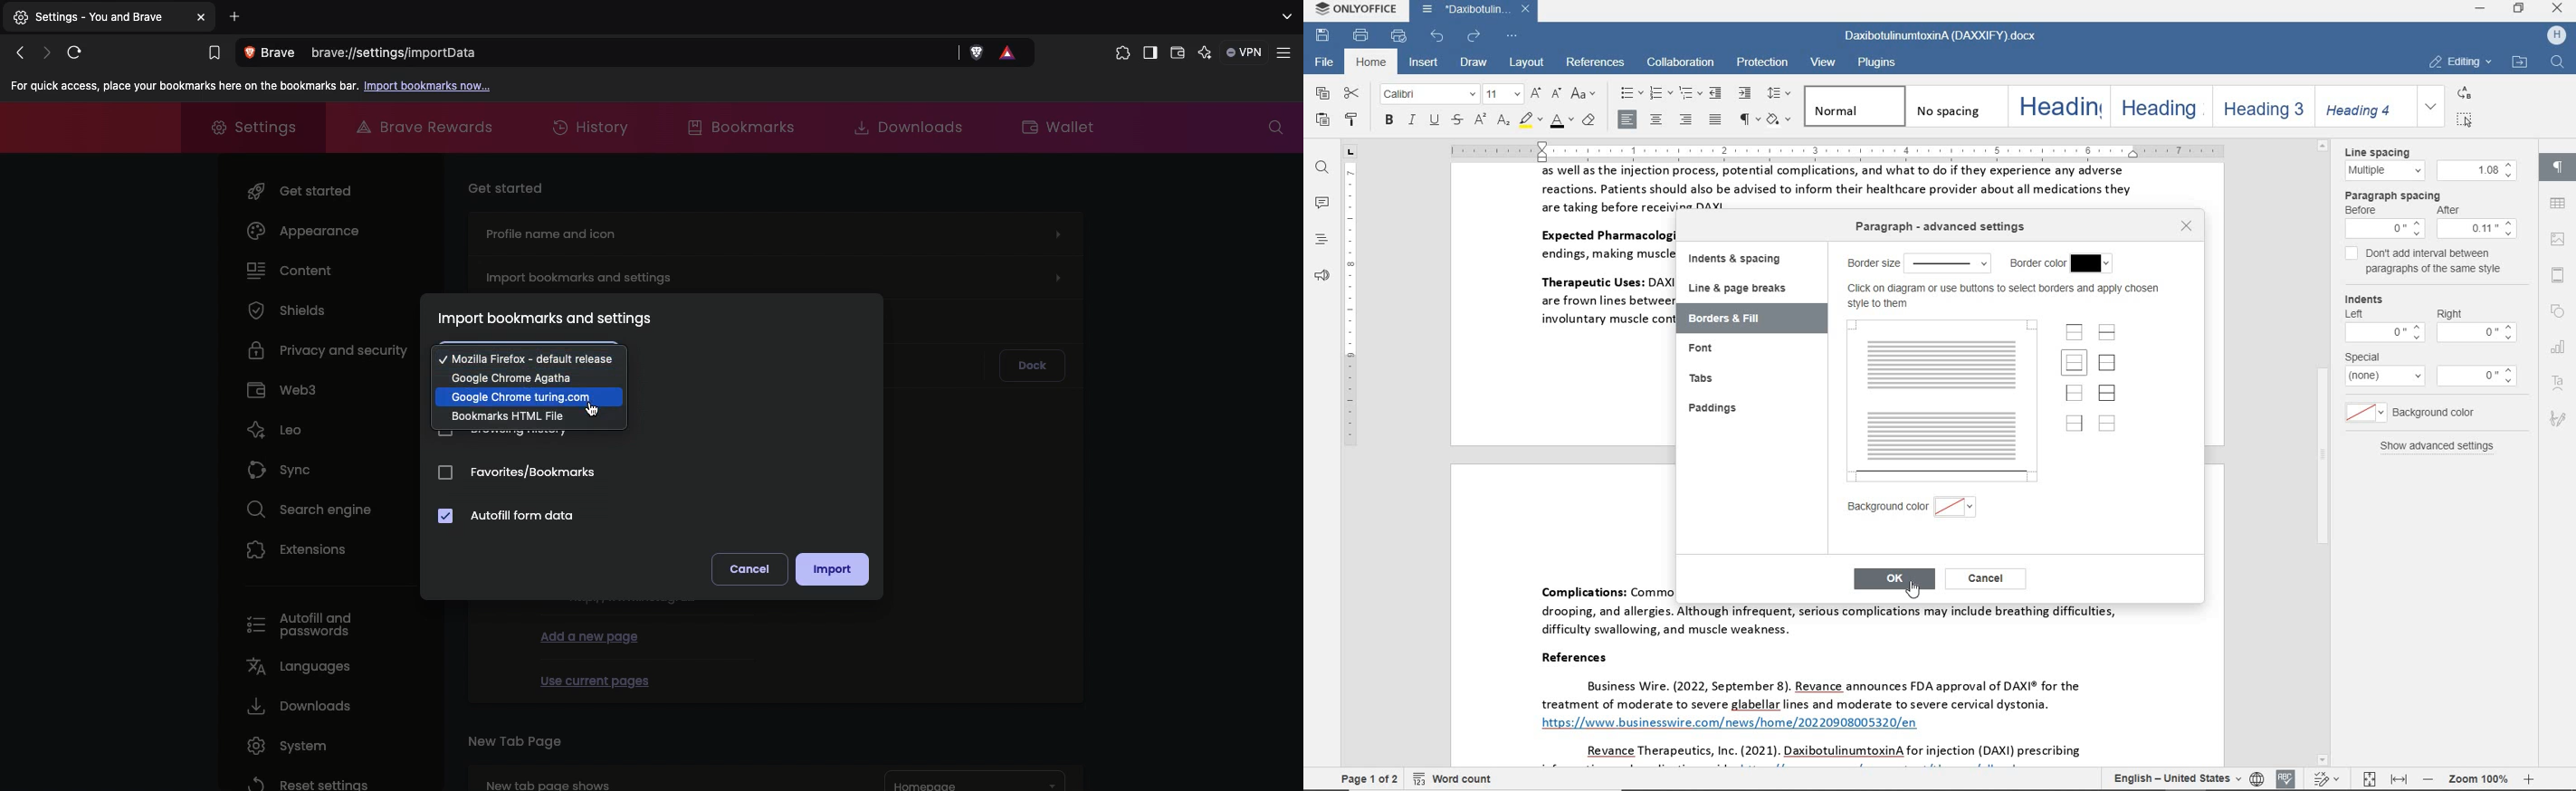 This screenshot has width=2576, height=812. I want to click on set document language, so click(2258, 778).